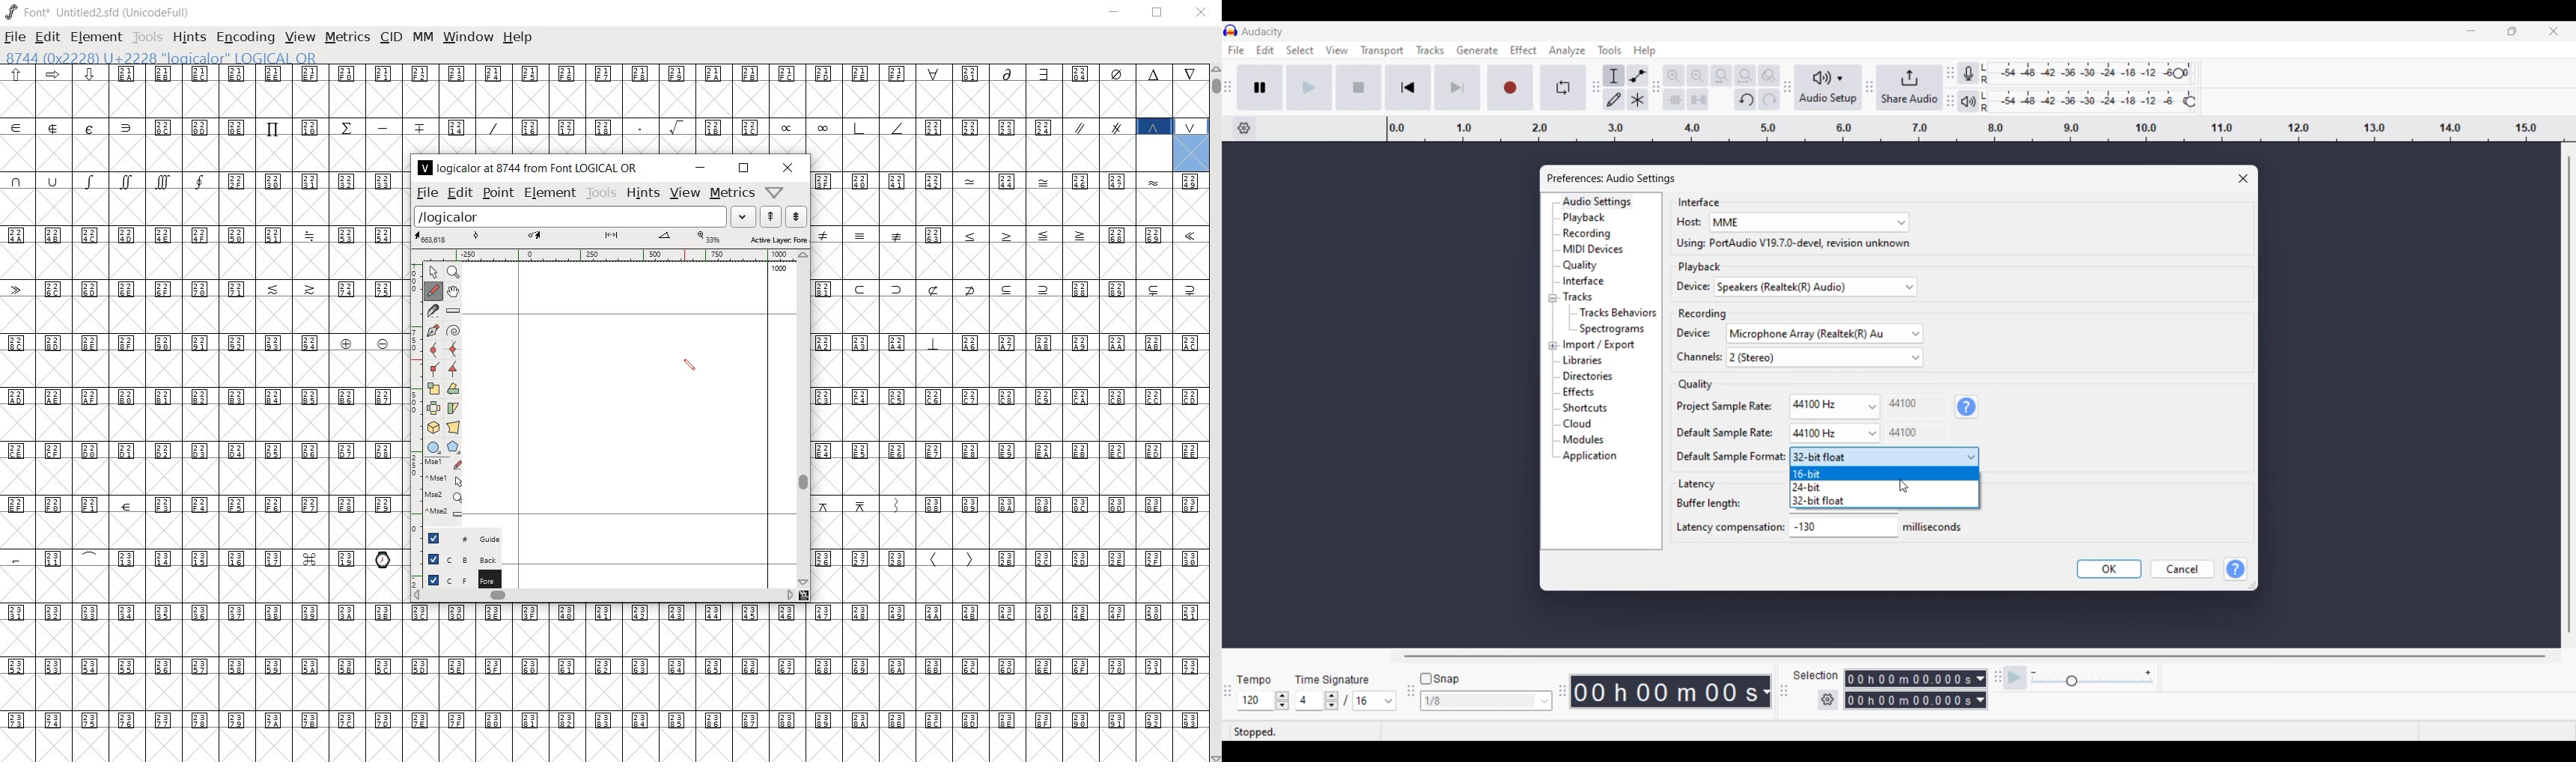 The width and height of the screenshot is (2576, 784). I want to click on restore, so click(1158, 15).